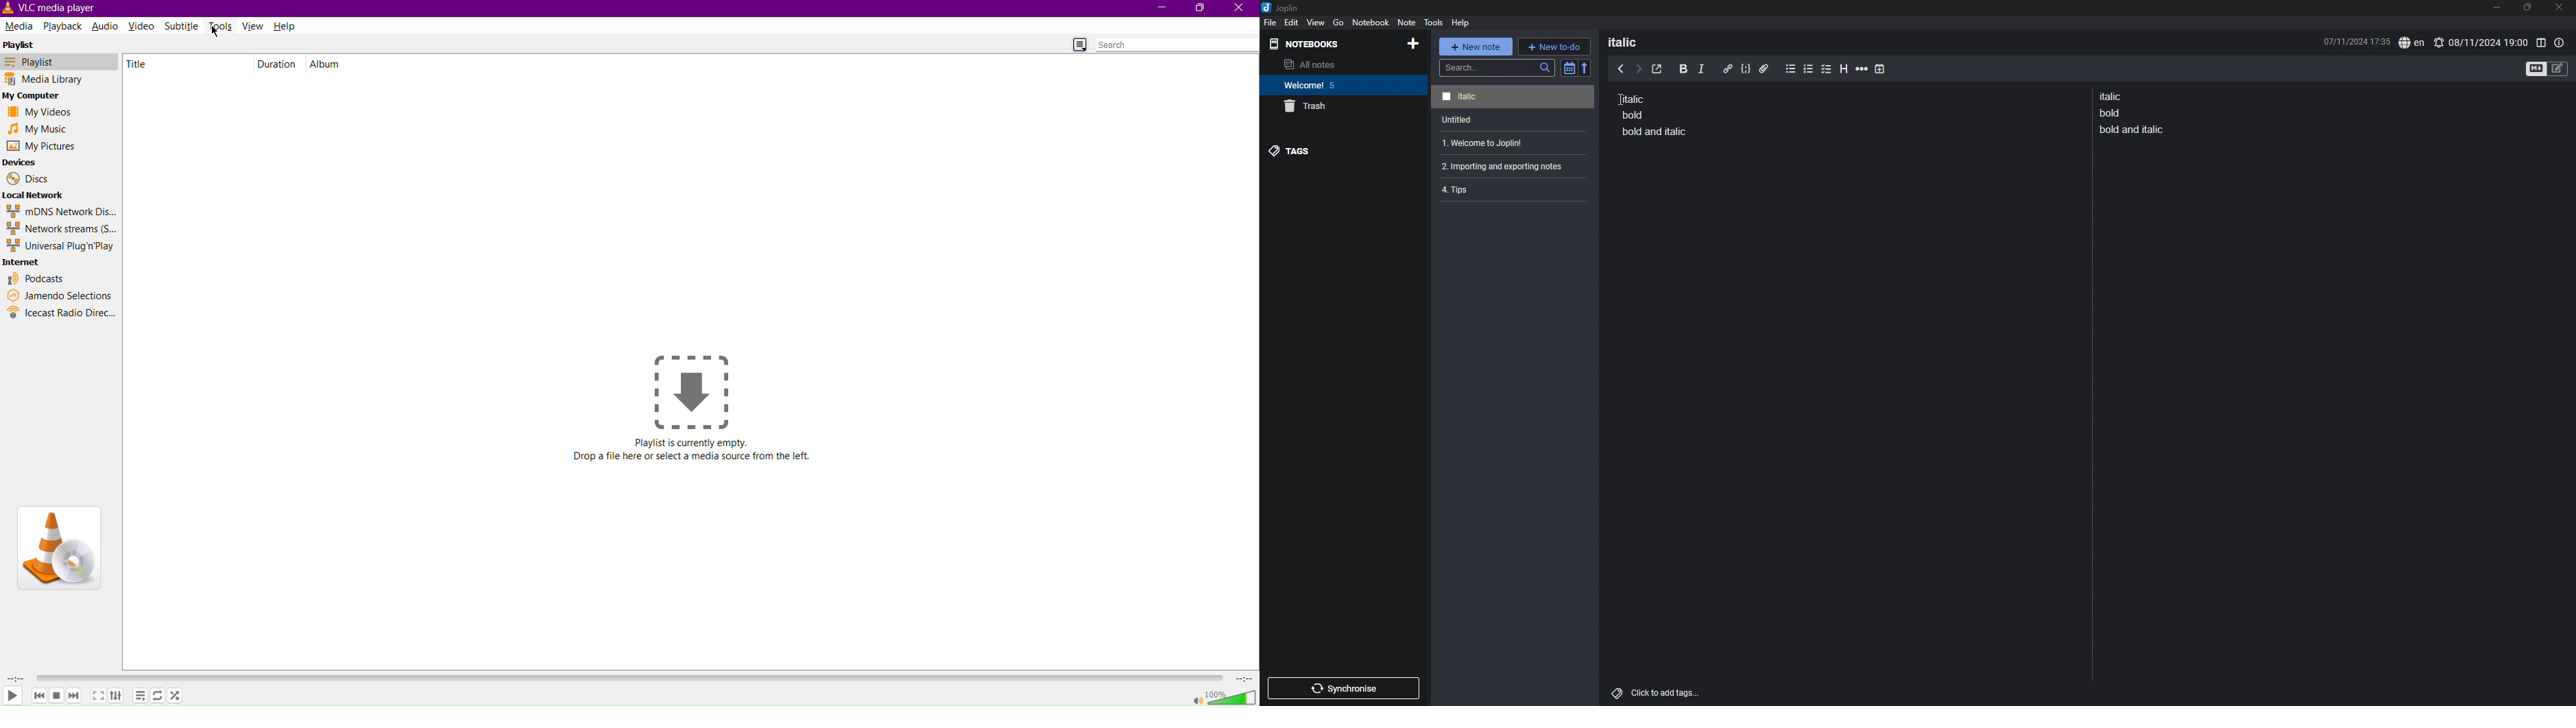  I want to click on Options, so click(139, 695).